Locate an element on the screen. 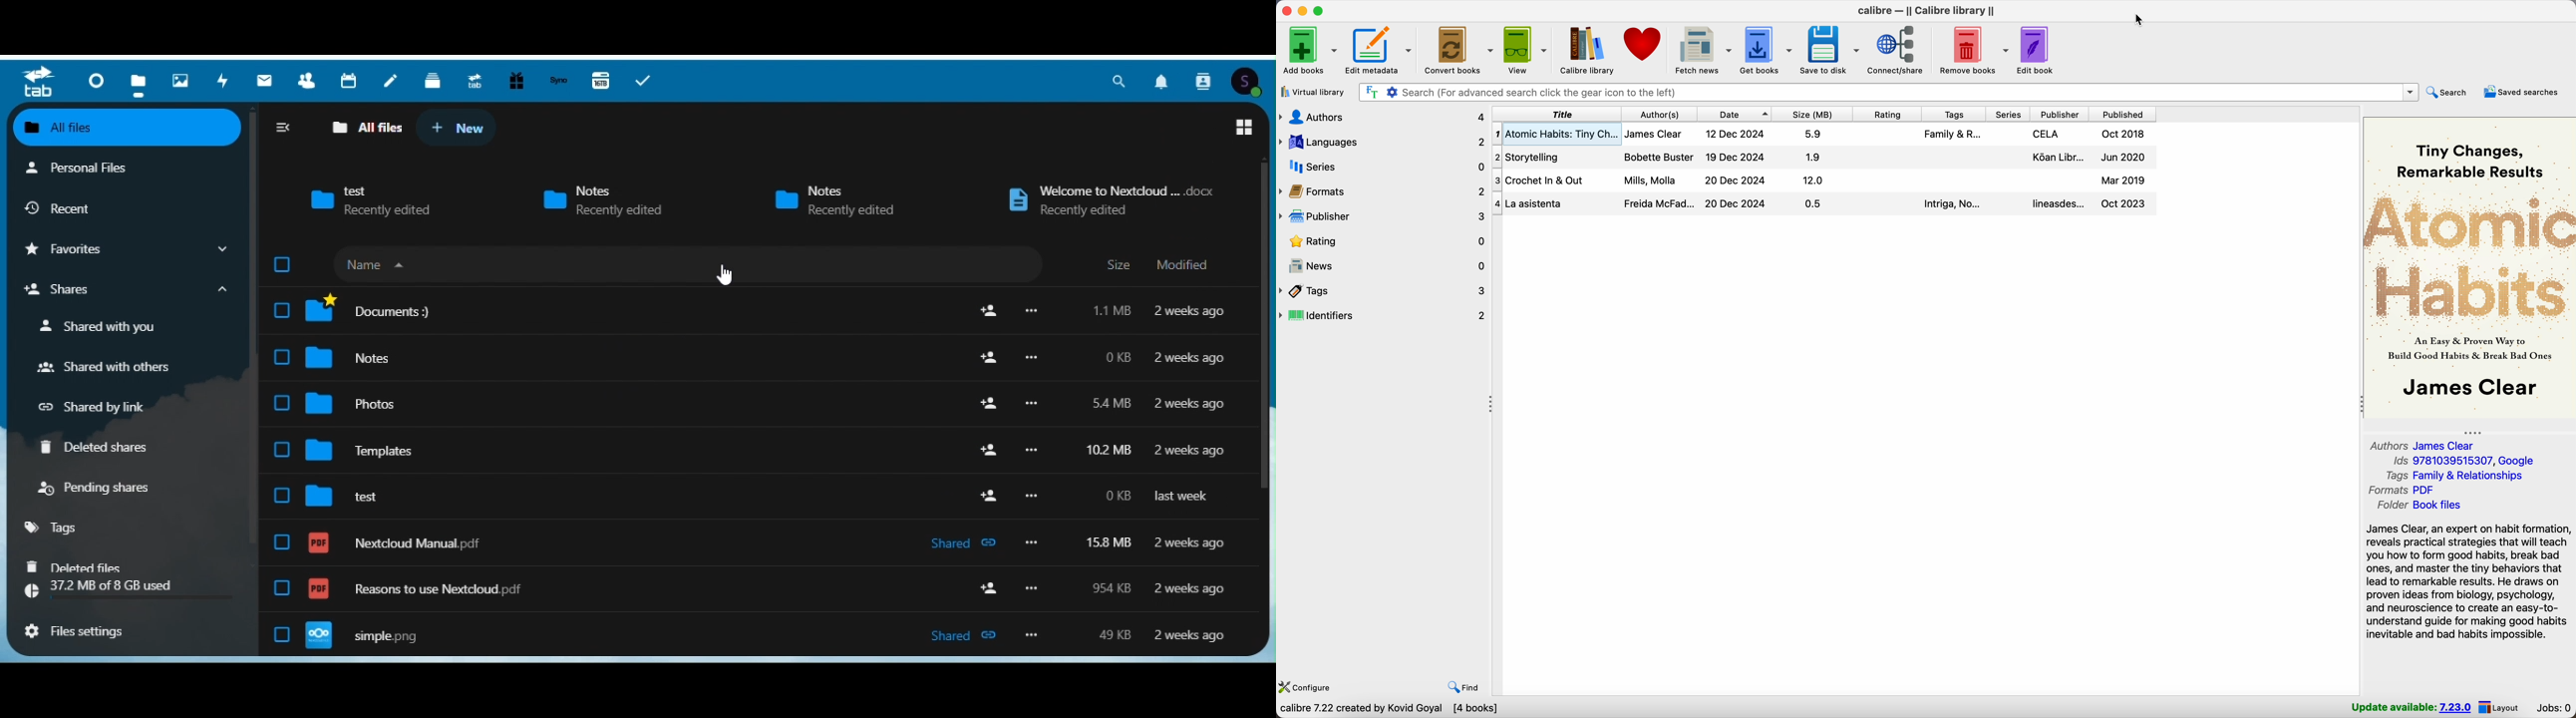 Image resolution: width=2576 pixels, height=728 pixels. find is located at coordinates (1463, 687).